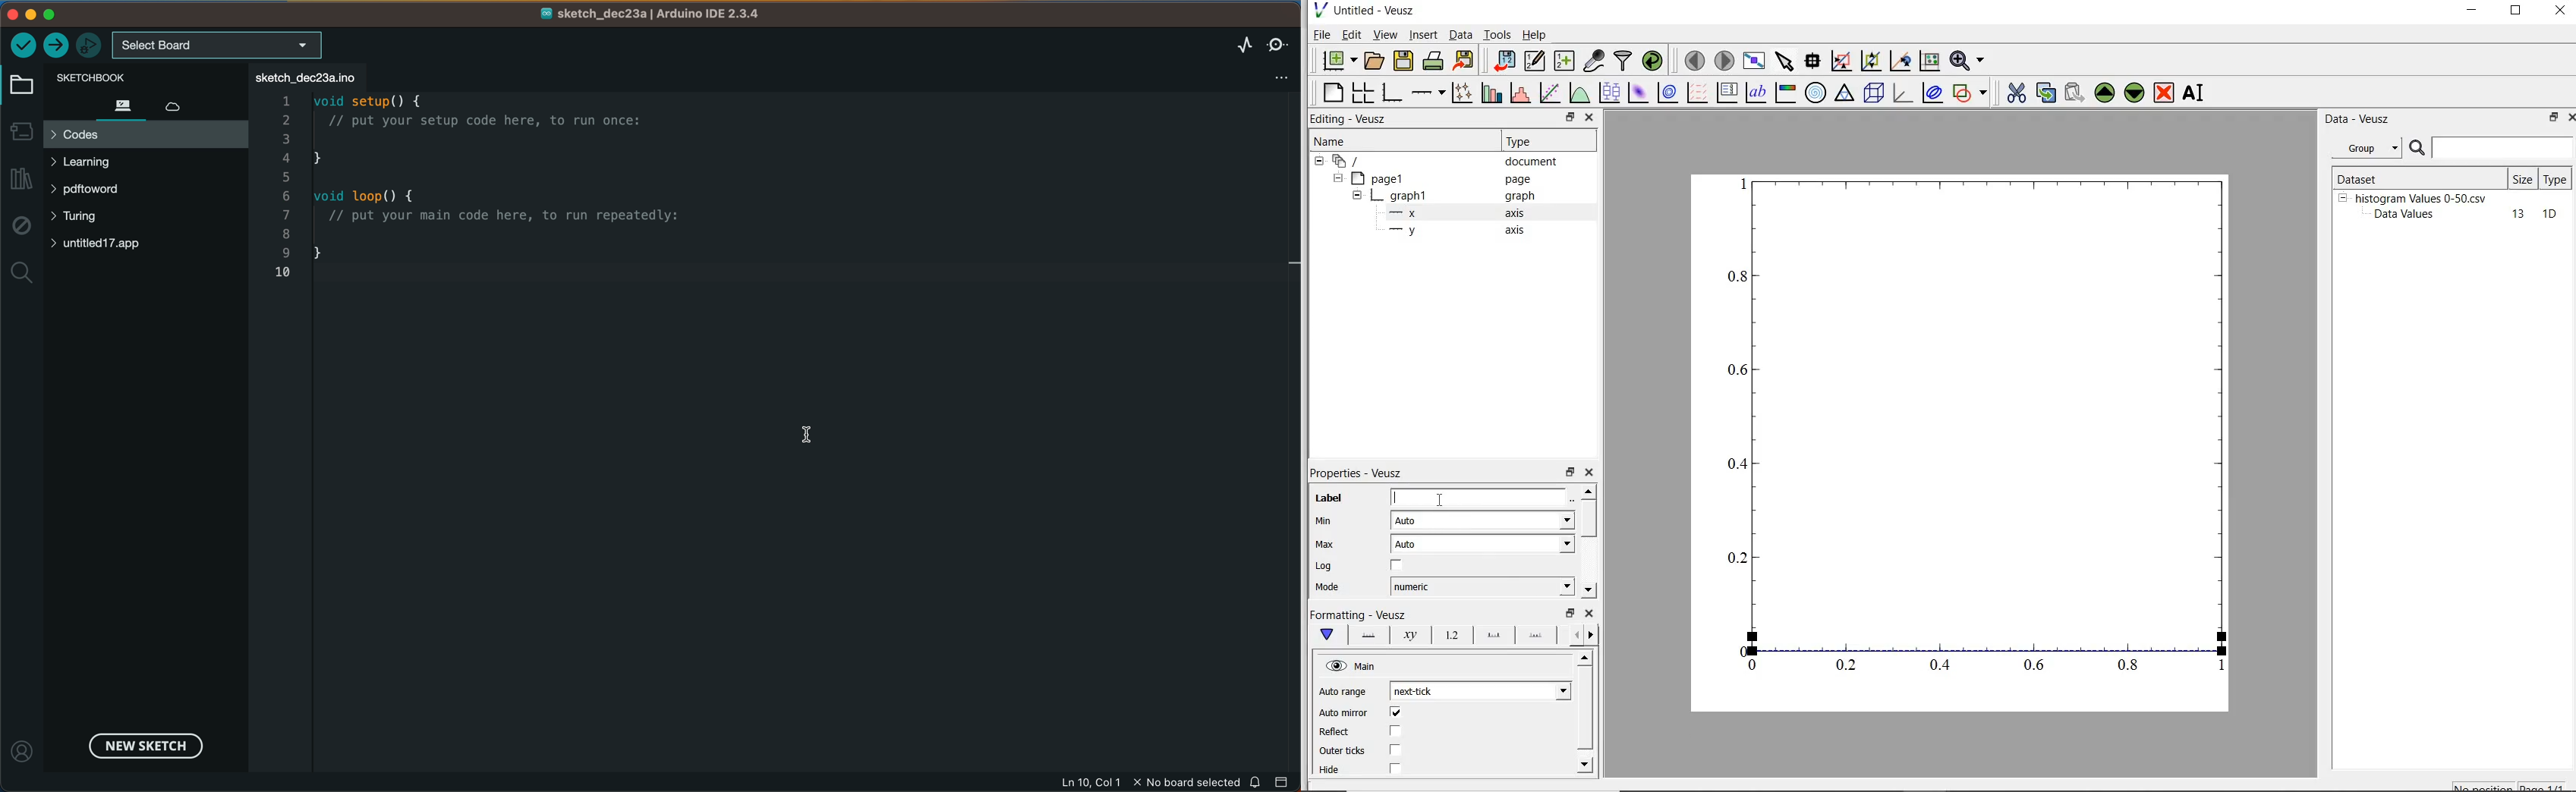 The width and height of the screenshot is (2576, 812). What do you see at coordinates (1623, 61) in the screenshot?
I see `filter data` at bounding box center [1623, 61].